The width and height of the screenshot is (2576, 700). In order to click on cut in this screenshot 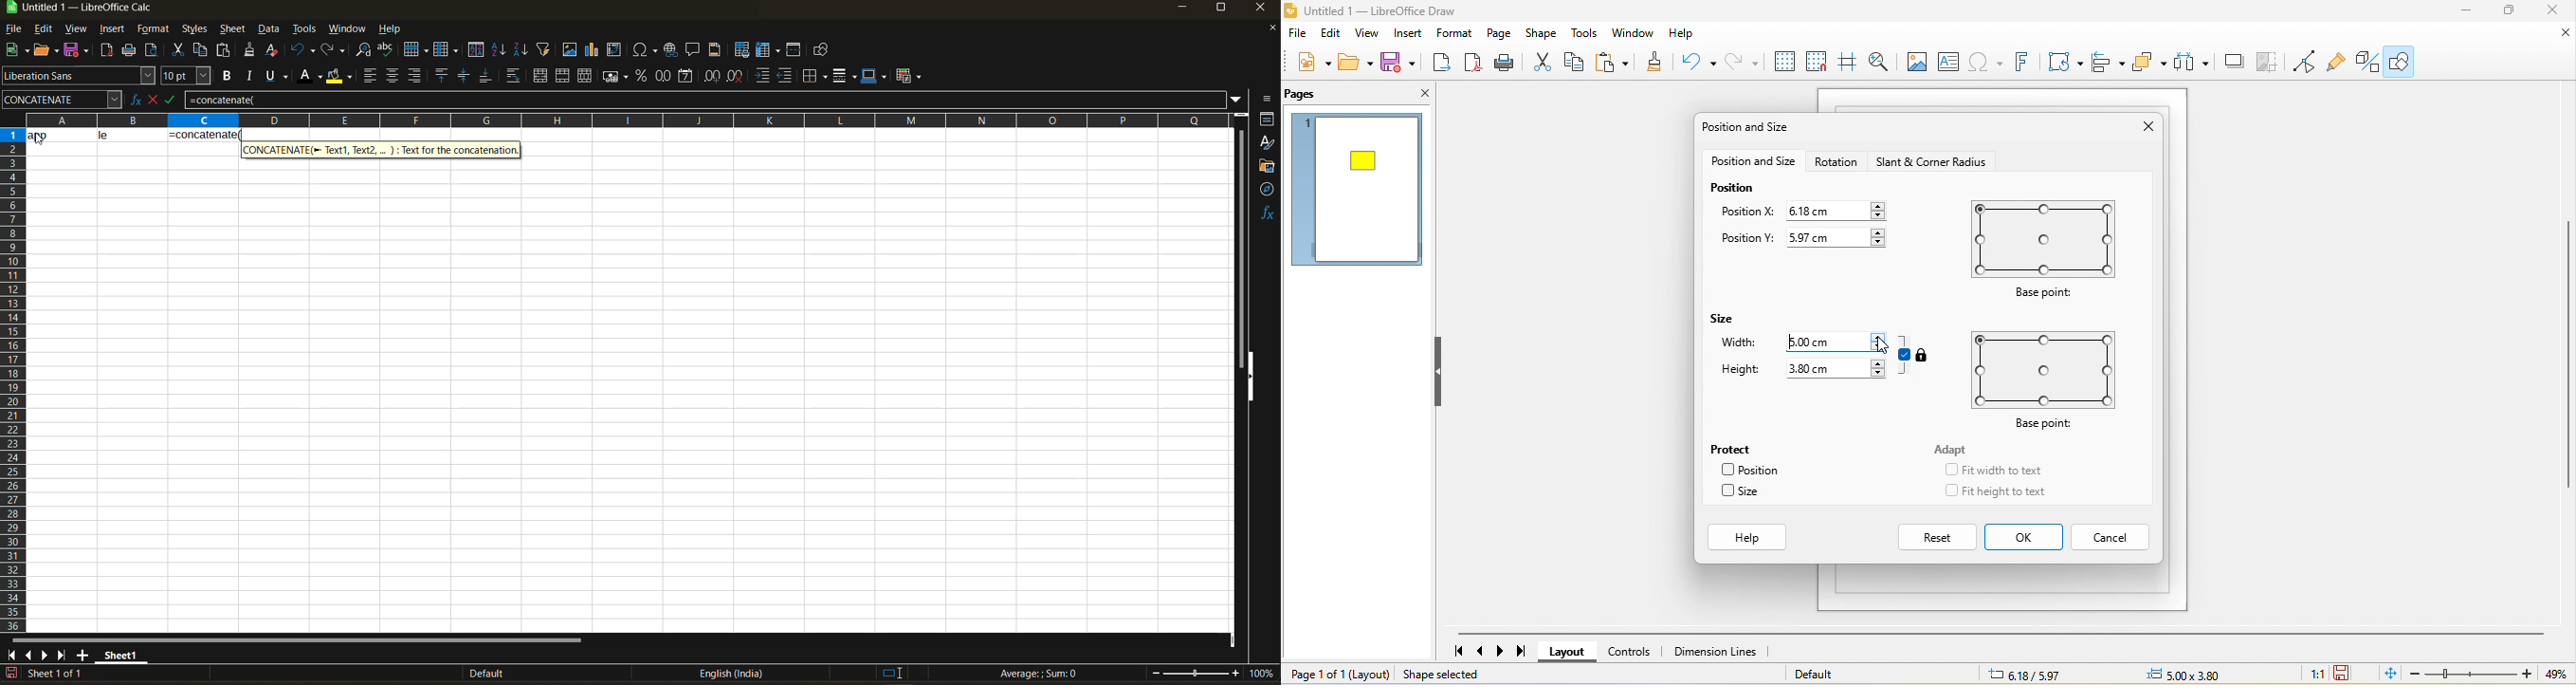, I will do `click(1542, 62)`.